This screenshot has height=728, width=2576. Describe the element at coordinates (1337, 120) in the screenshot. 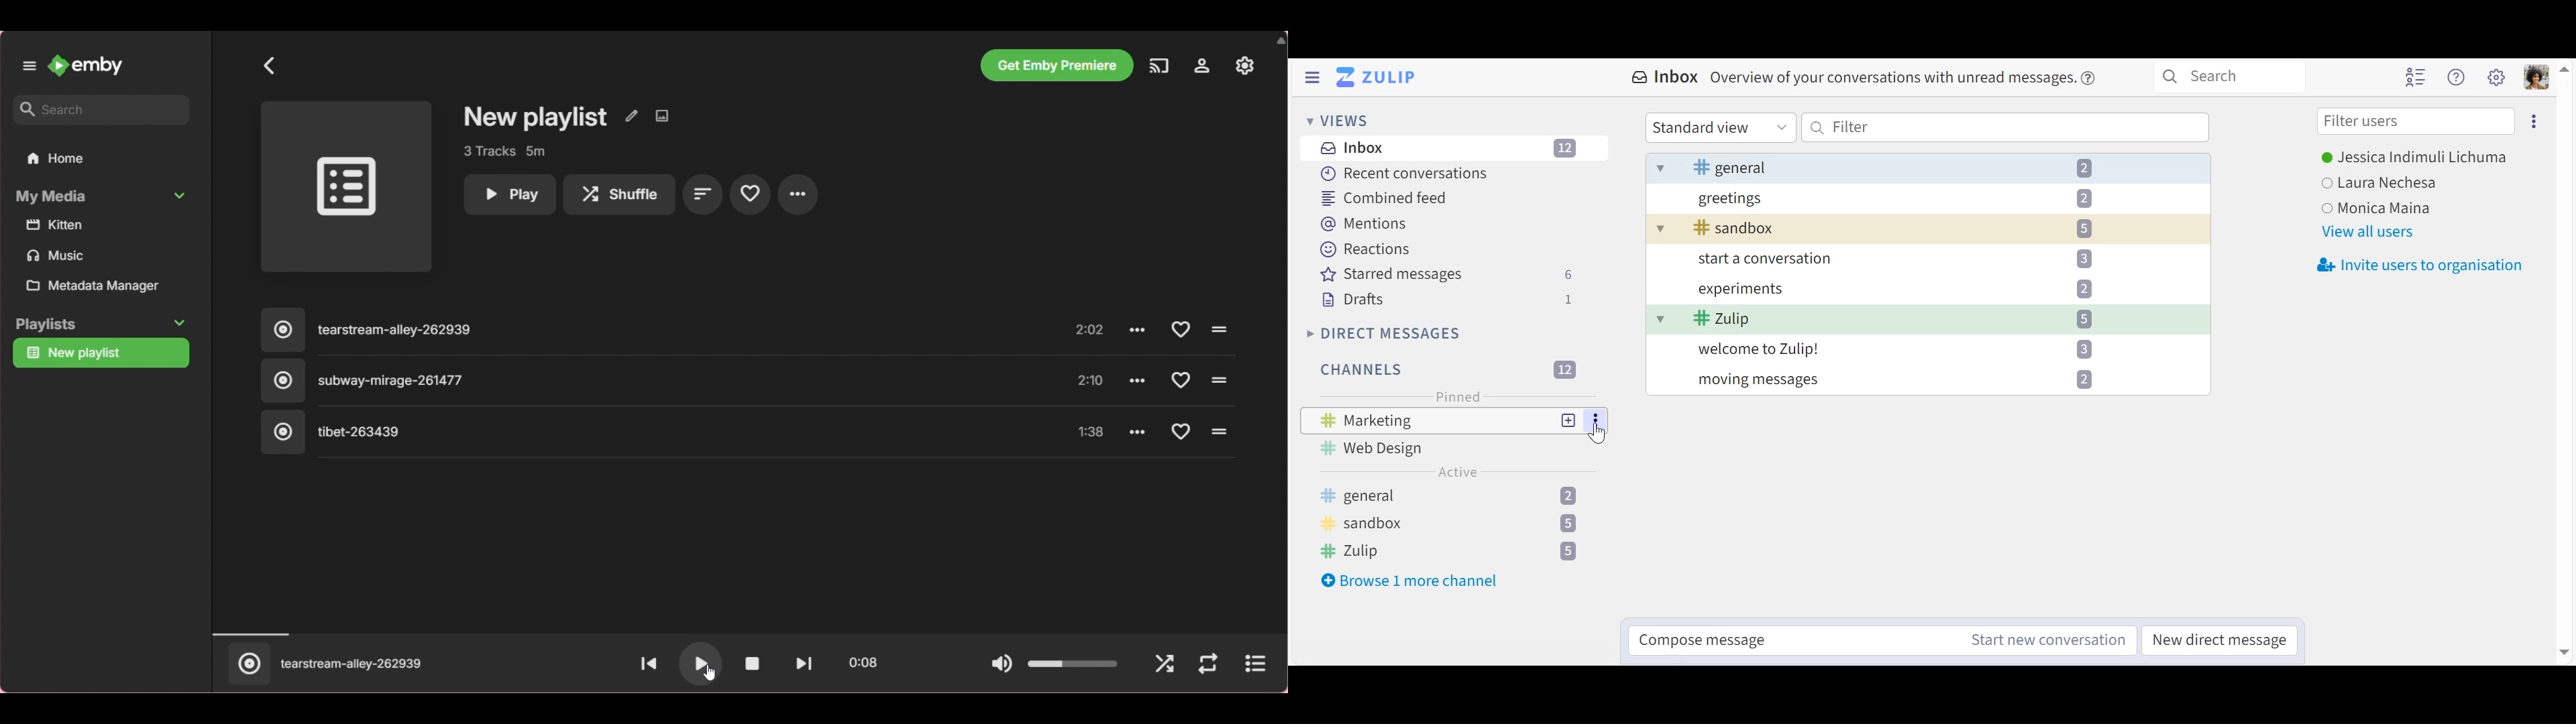

I see `Views` at that location.